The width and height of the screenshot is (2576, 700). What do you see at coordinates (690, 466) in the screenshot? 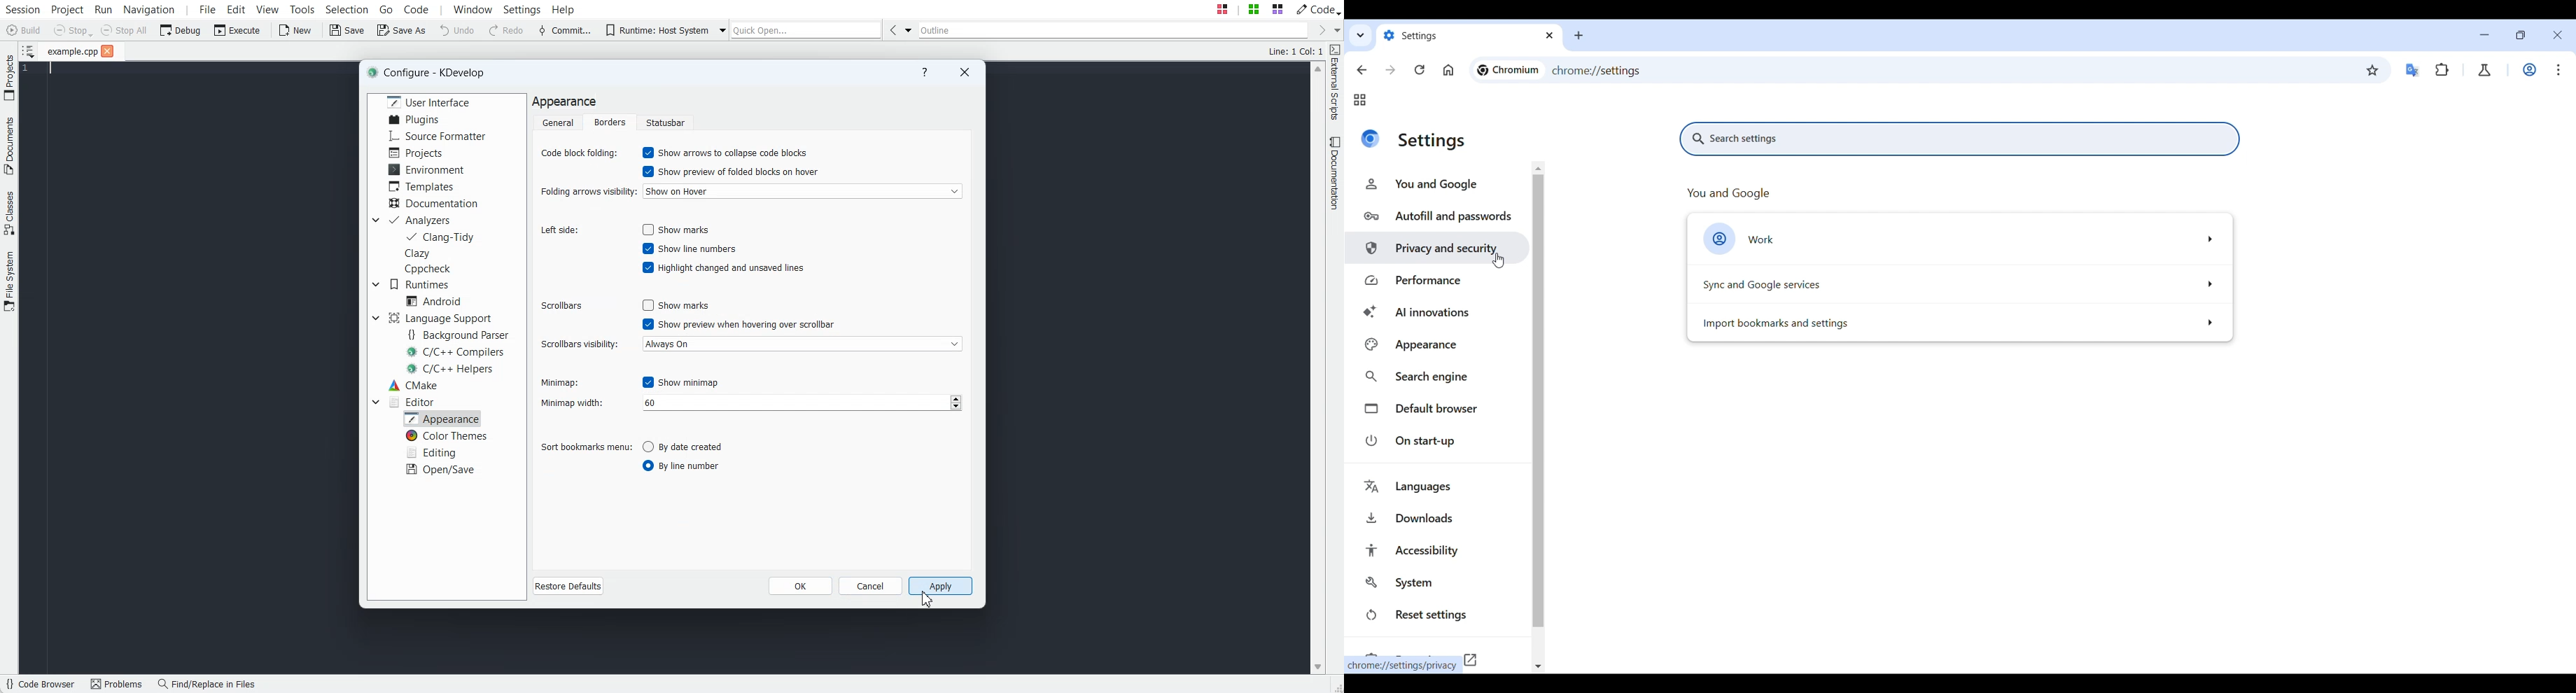
I see `Enable by line number` at bounding box center [690, 466].